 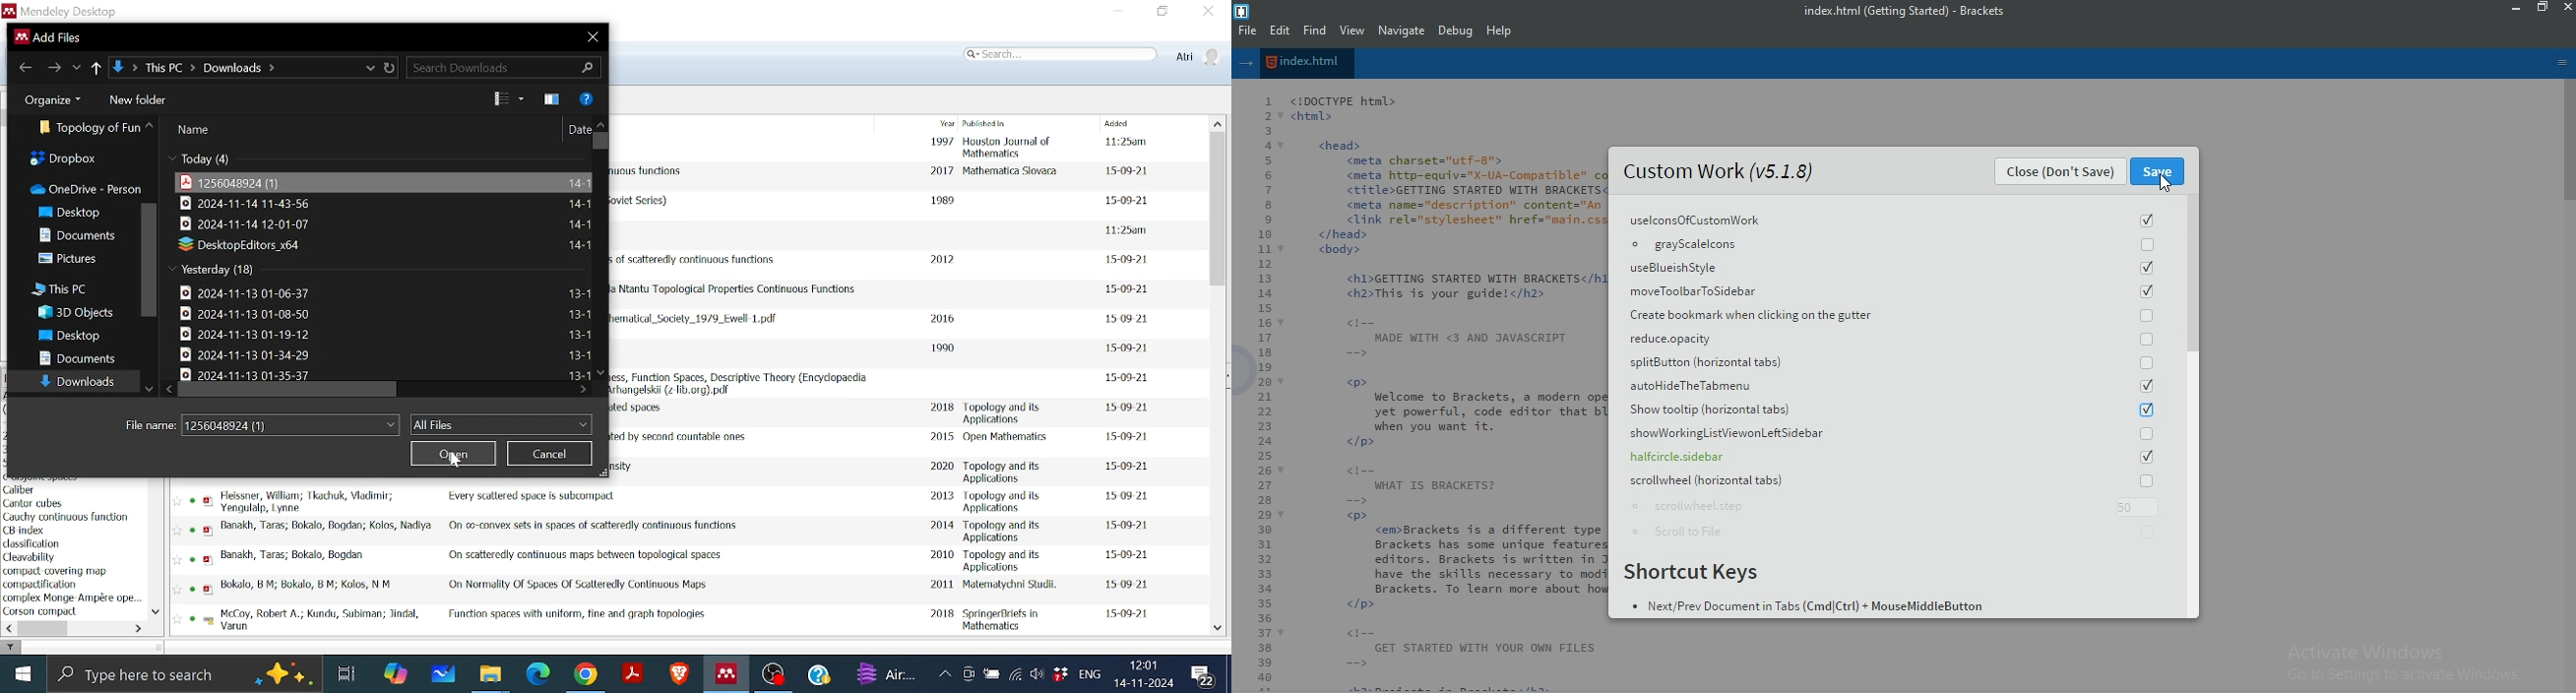 I want to click on Mendeley, so click(x=729, y=675).